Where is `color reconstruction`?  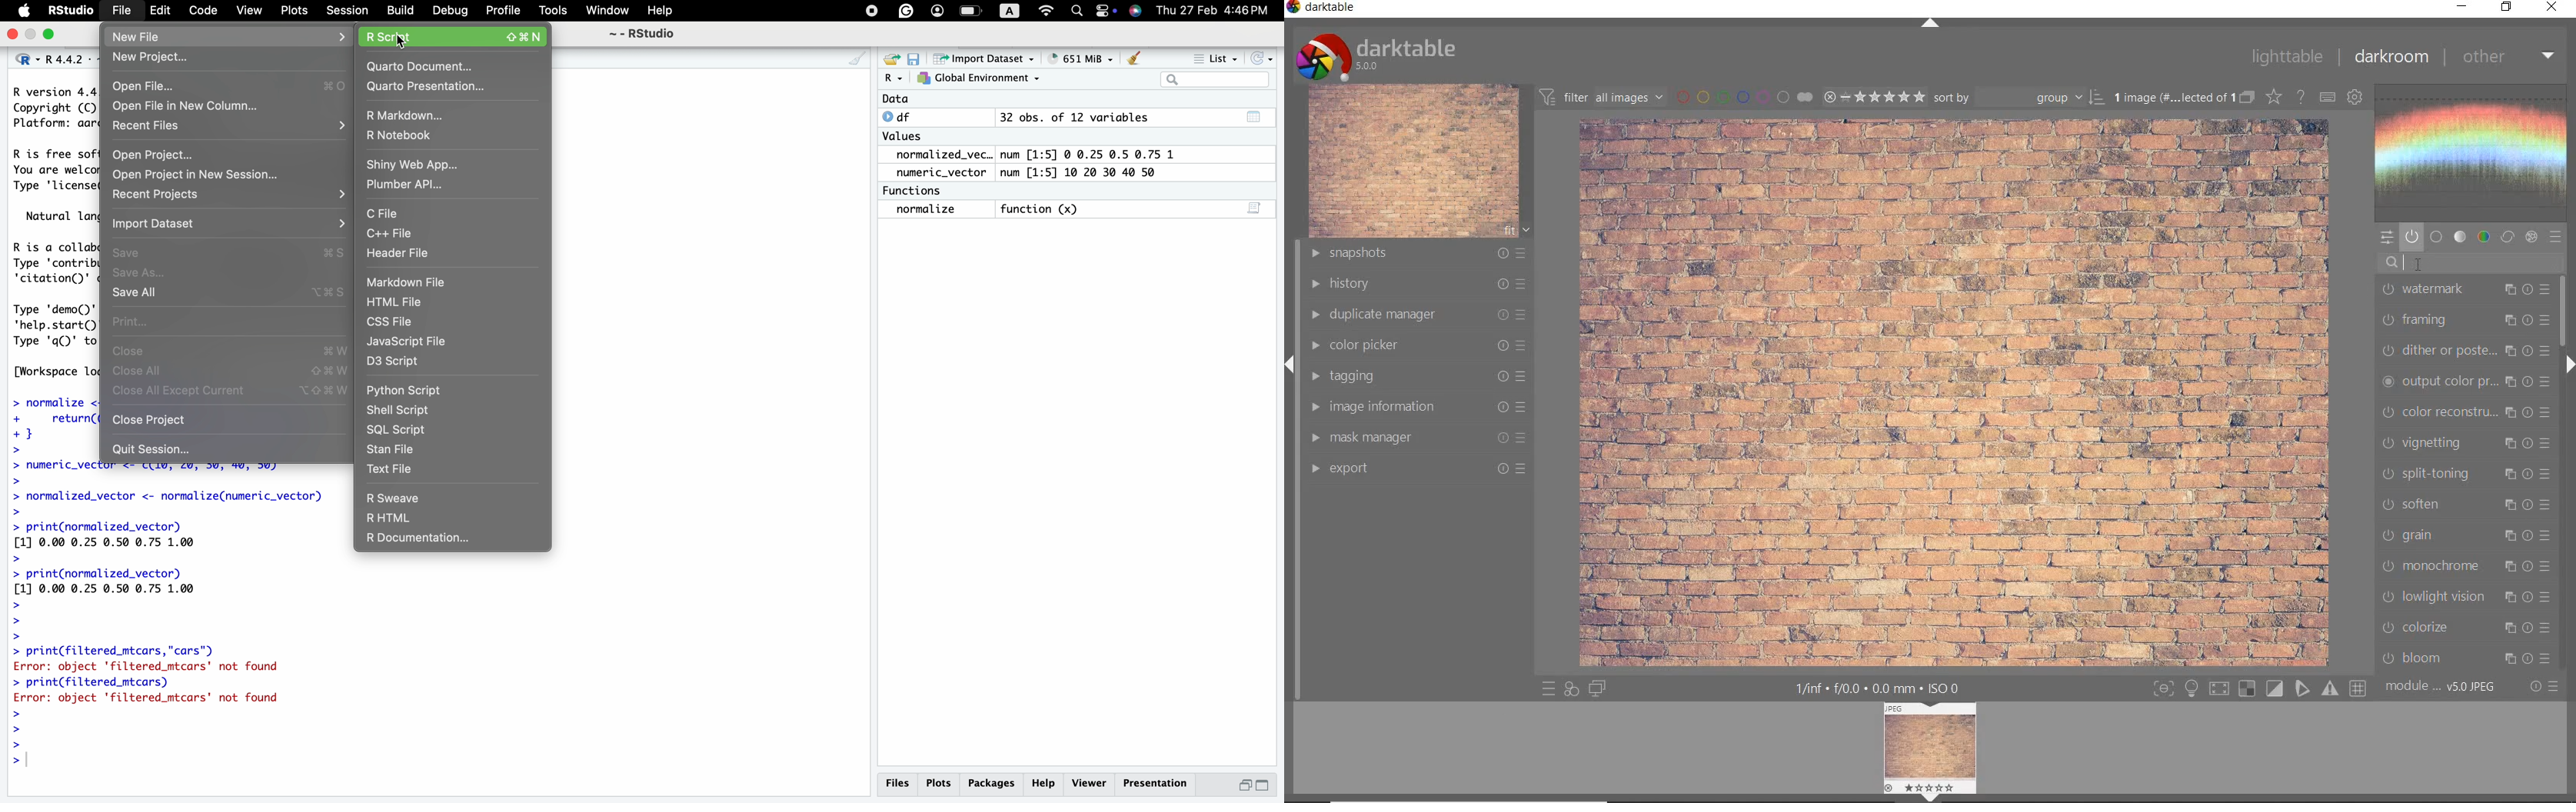
color reconstruction is located at coordinates (2466, 413).